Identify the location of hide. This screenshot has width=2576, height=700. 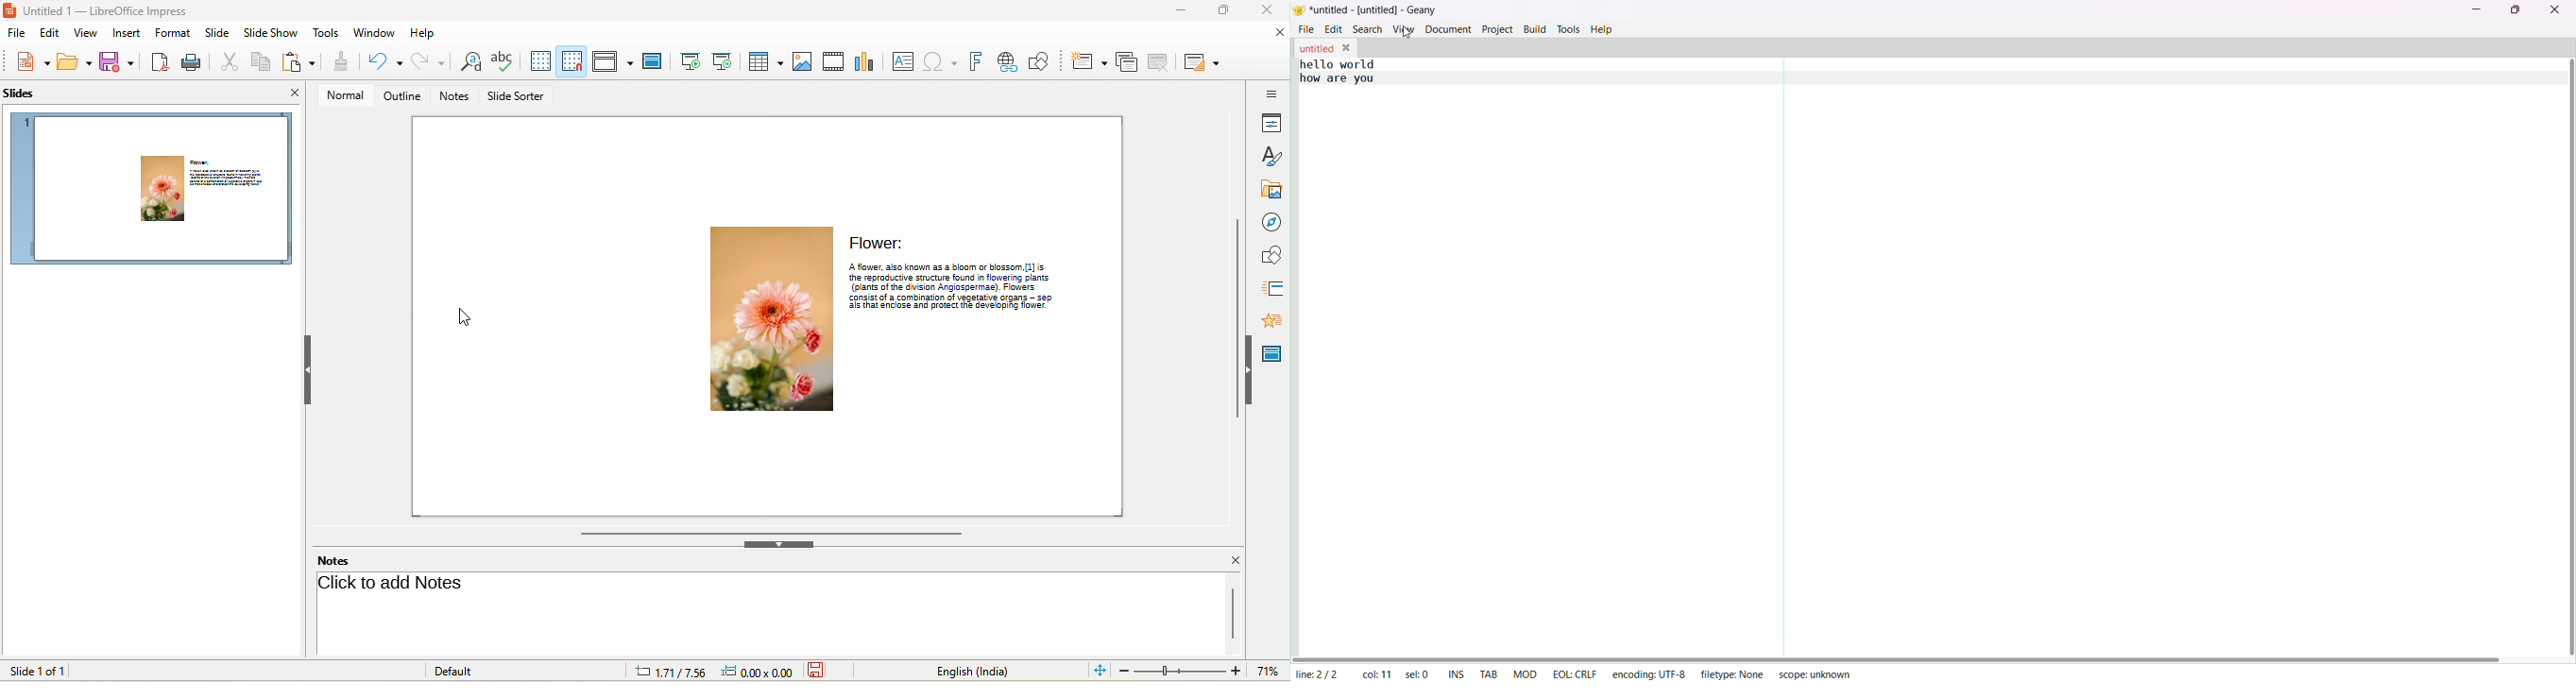
(1252, 370).